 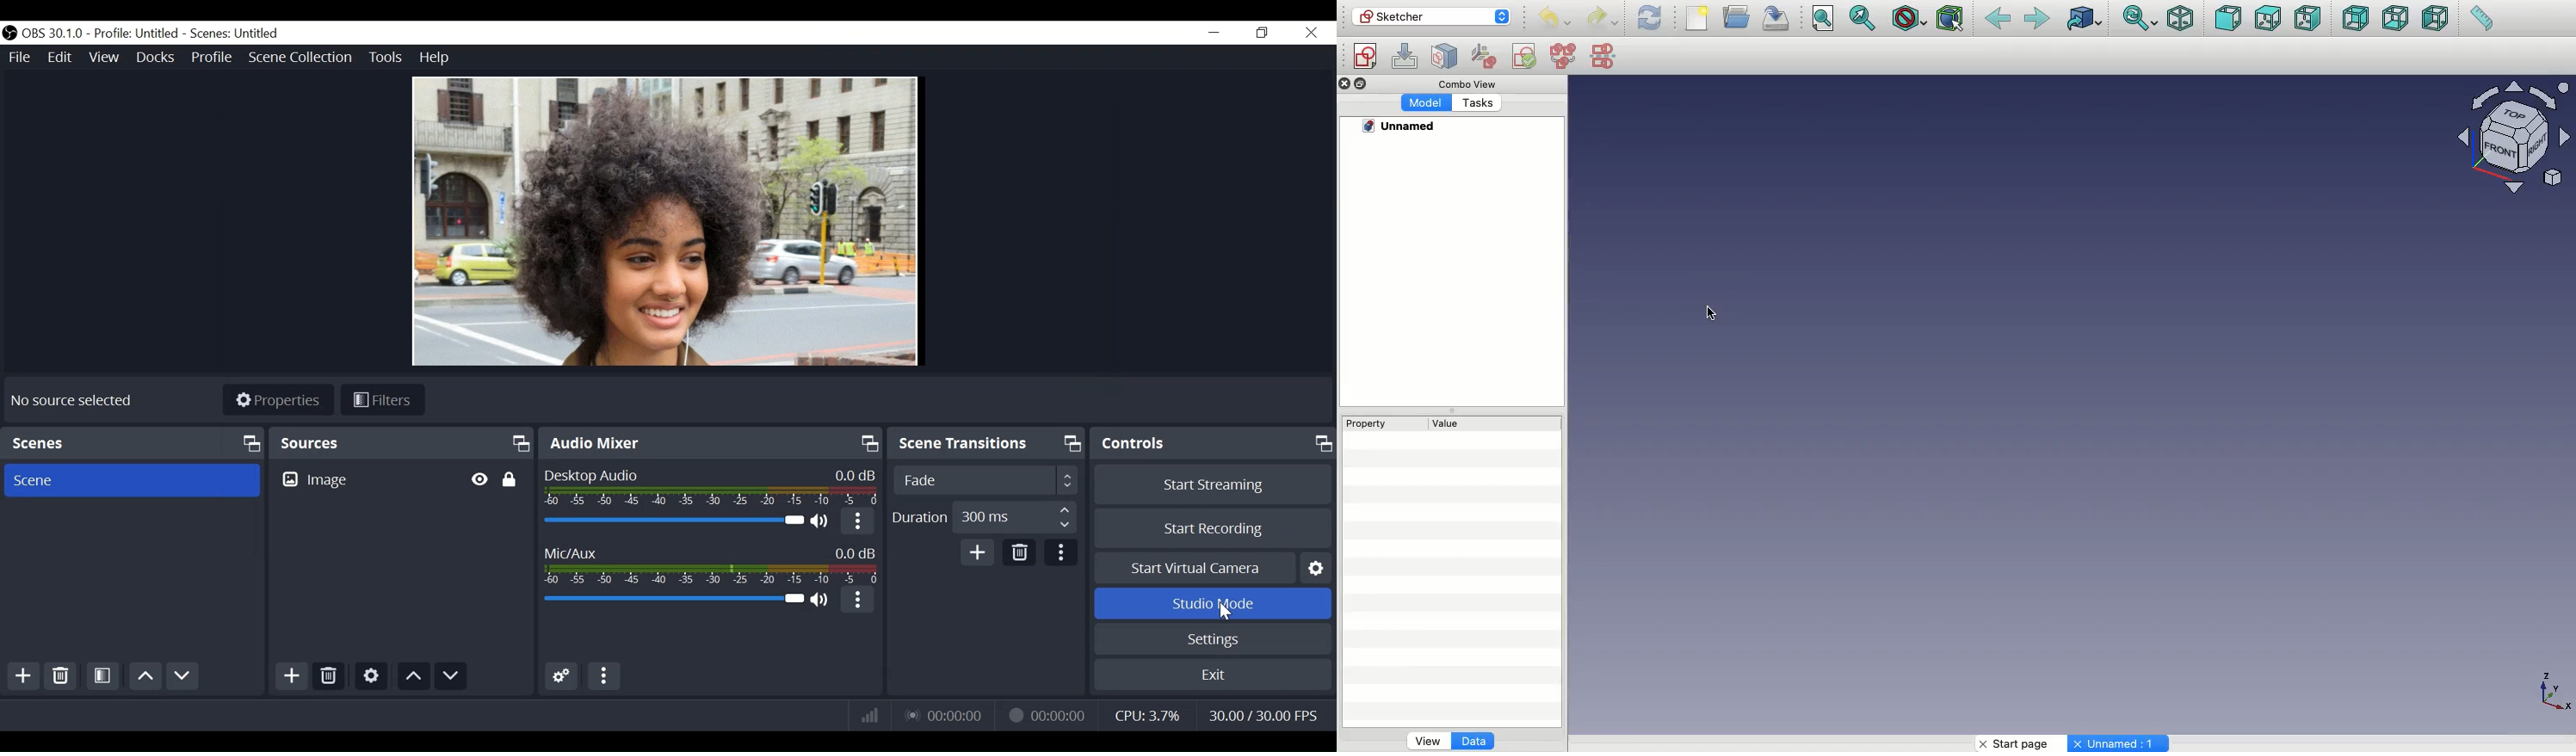 What do you see at coordinates (1449, 57) in the screenshot?
I see `Map sketch to face` at bounding box center [1449, 57].